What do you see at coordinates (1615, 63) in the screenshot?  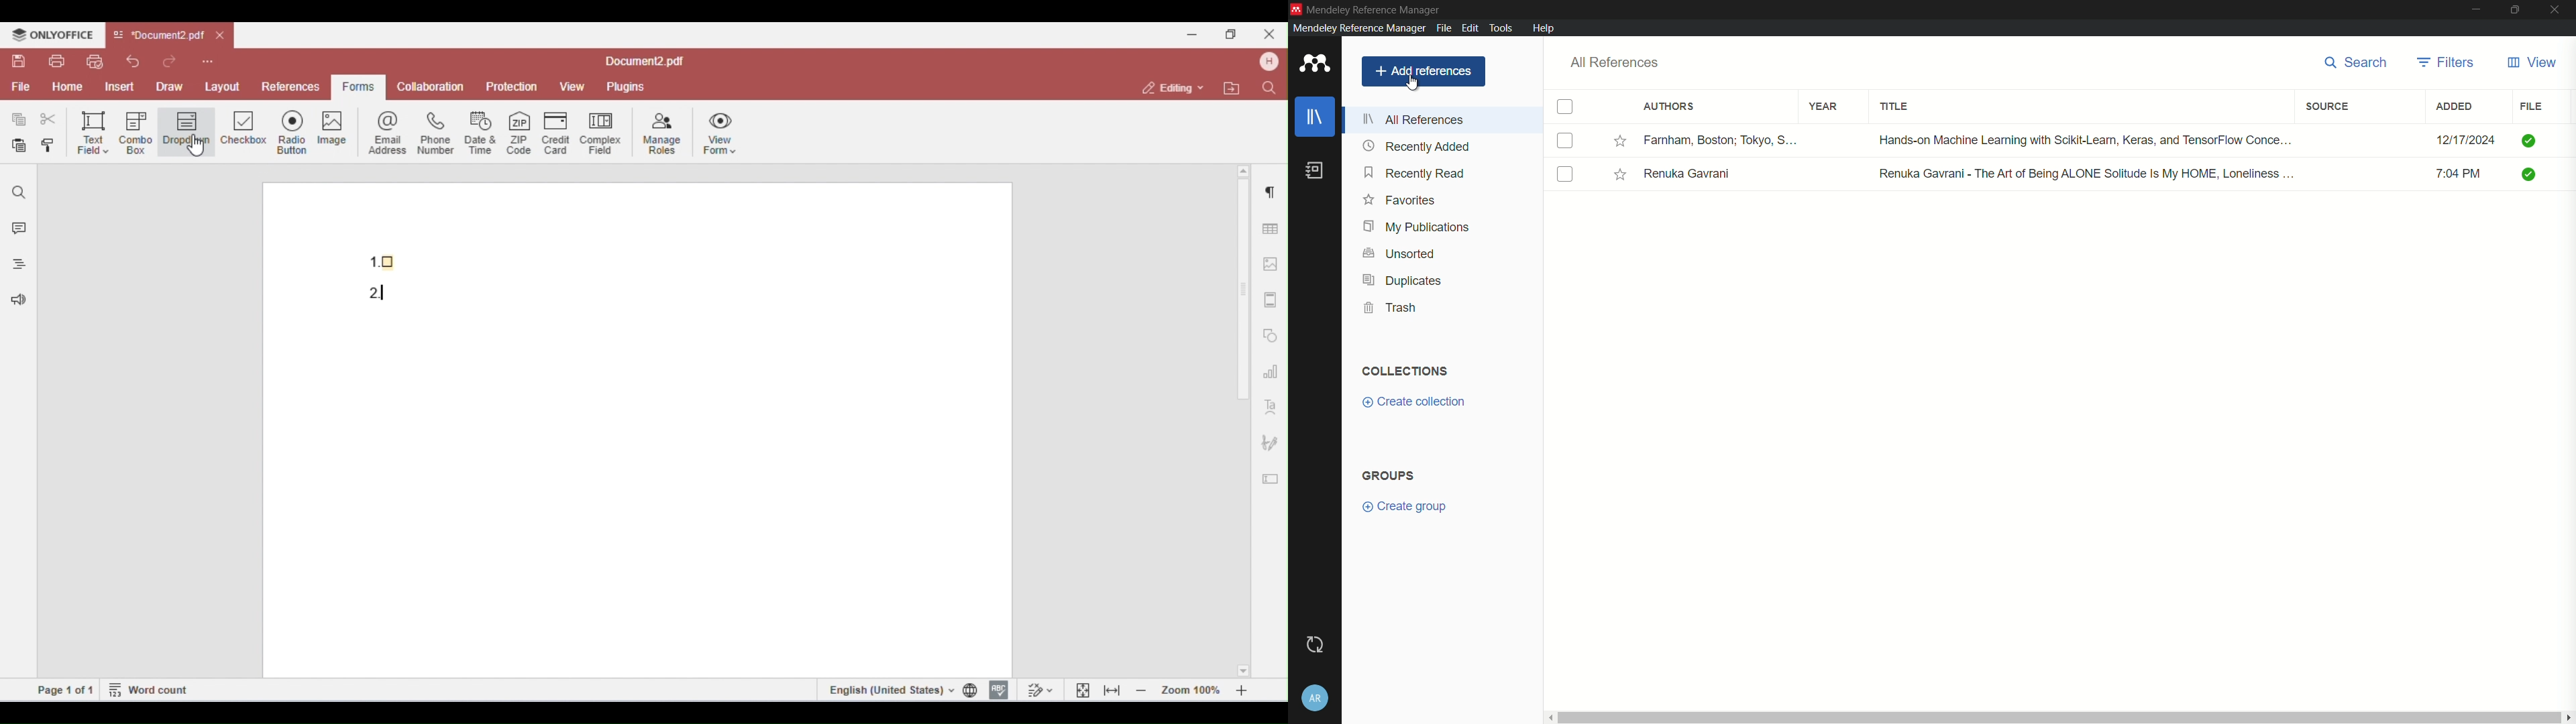 I see `all references` at bounding box center [1615, 63].